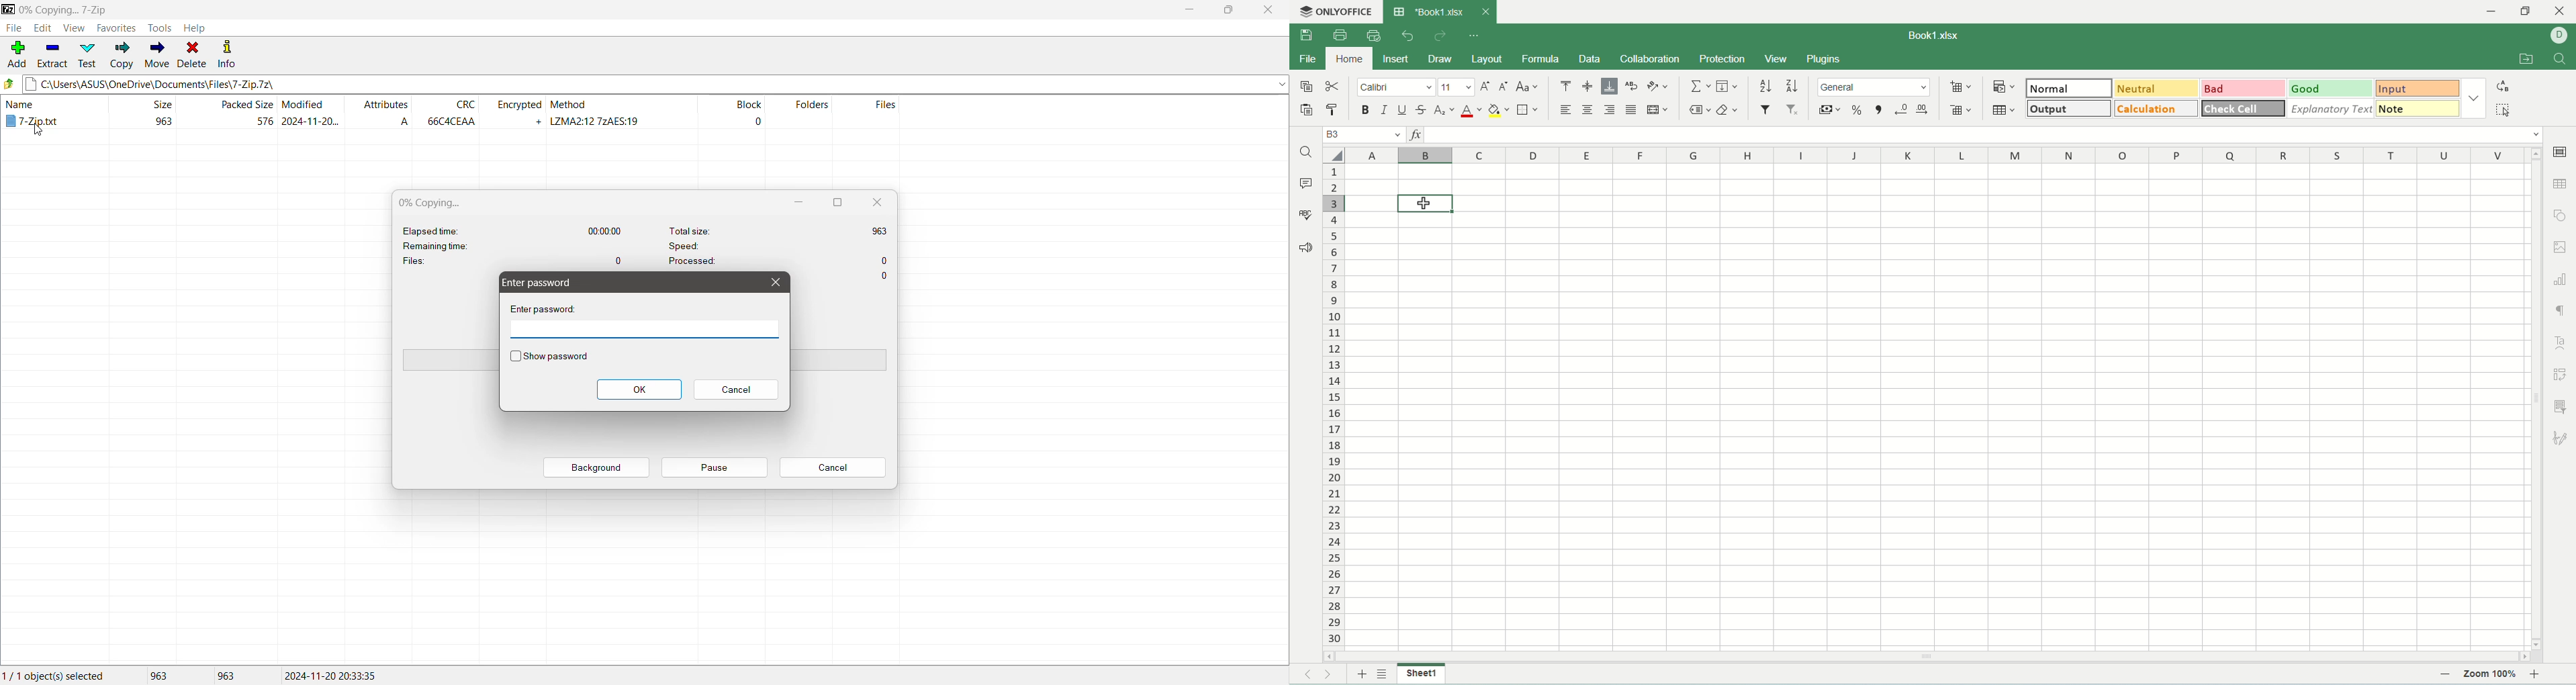 Image resolution: width=2576 pixels, height=700 pixels. What do you see at coordinates (1398, 88) in the screenshot?
I see `font name` at bounding box center [1398, 88].